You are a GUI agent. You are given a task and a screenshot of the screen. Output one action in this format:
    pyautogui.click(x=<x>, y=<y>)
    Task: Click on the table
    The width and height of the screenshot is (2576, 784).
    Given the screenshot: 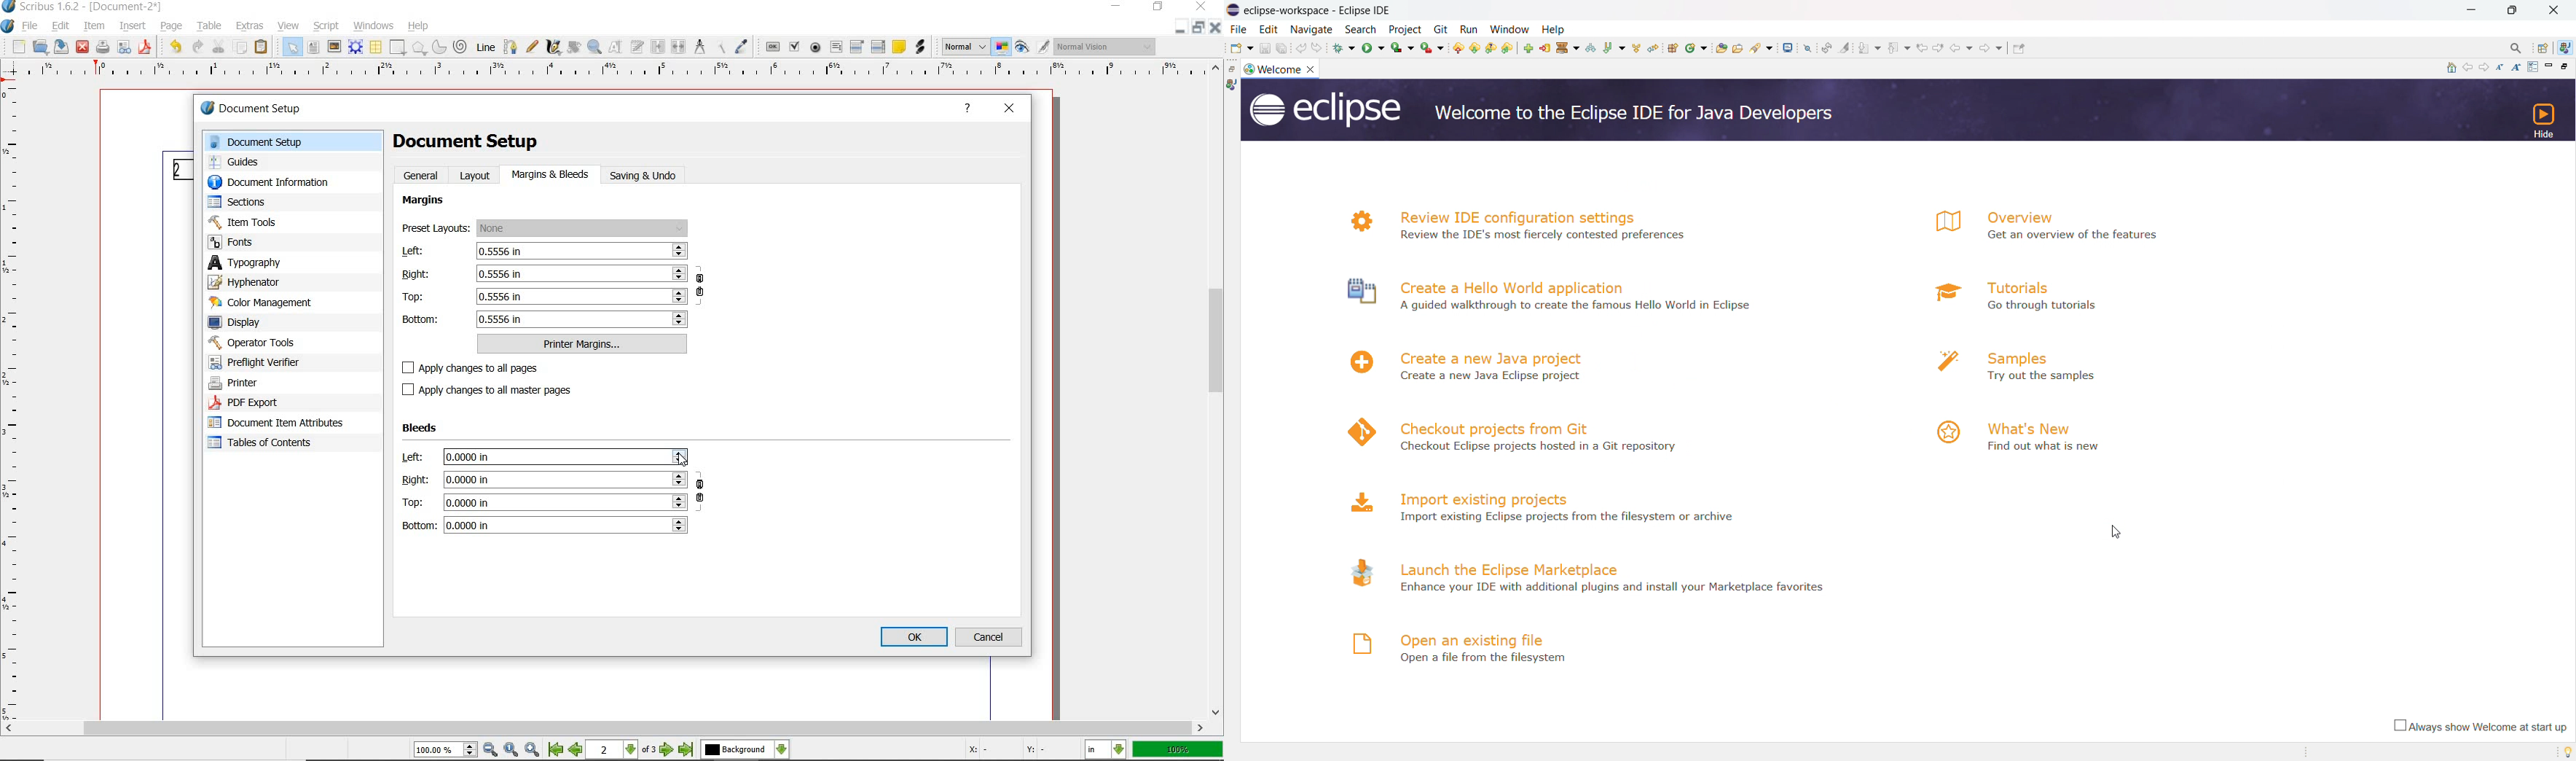 What is the action you would take?
    pyautogui.click(x=375, y=47)
    